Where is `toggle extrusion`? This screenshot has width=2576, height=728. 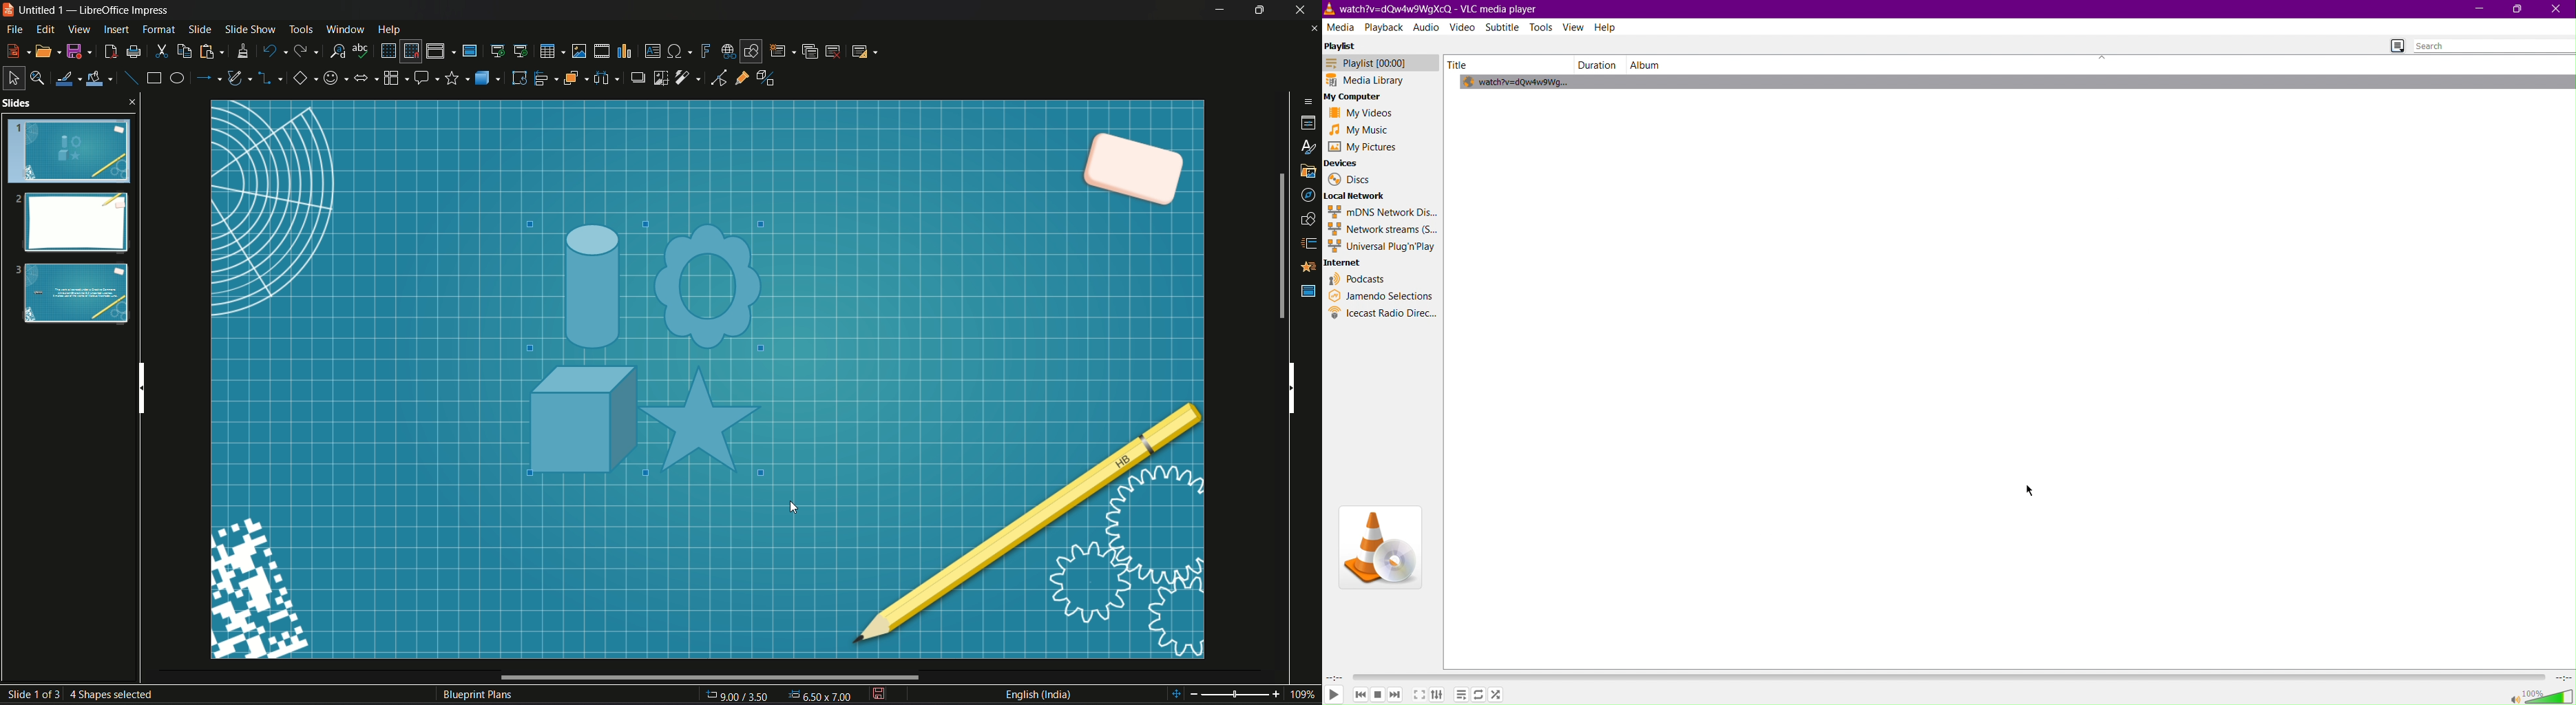
toggle extrusion is located at coordinates (770, 78).